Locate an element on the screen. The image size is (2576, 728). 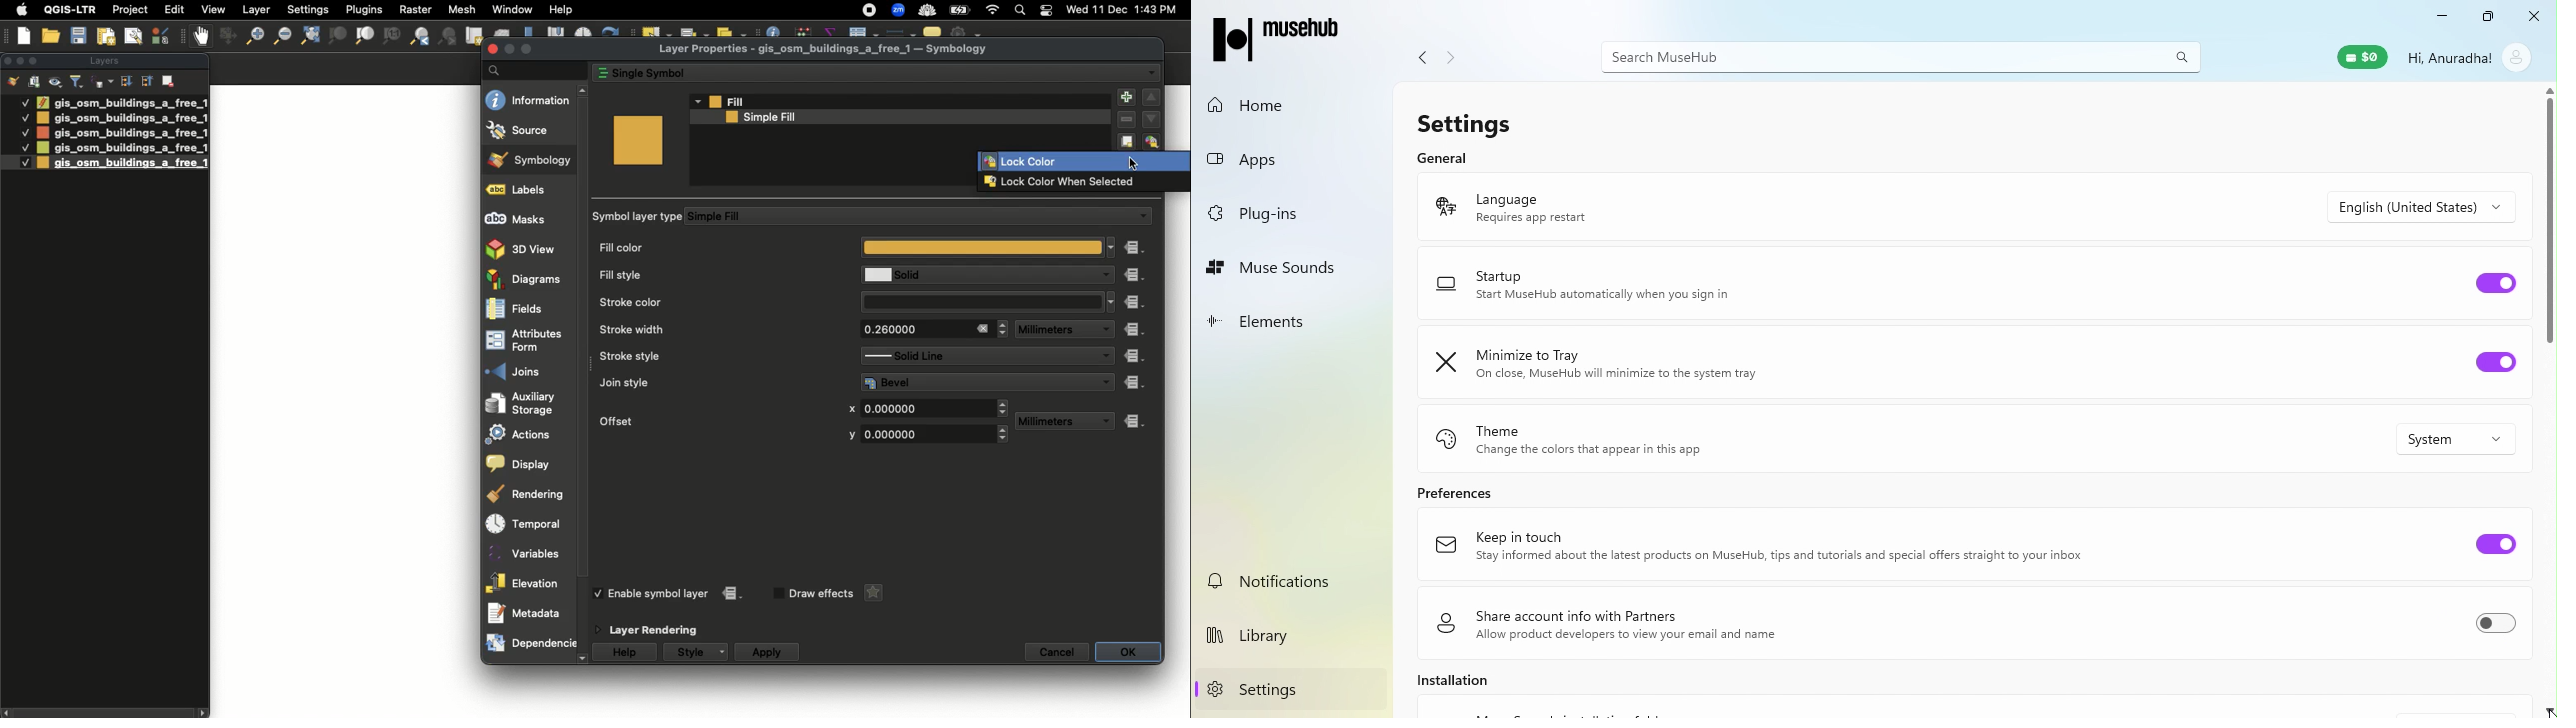
Lock is located at coordinates (1154, 141).